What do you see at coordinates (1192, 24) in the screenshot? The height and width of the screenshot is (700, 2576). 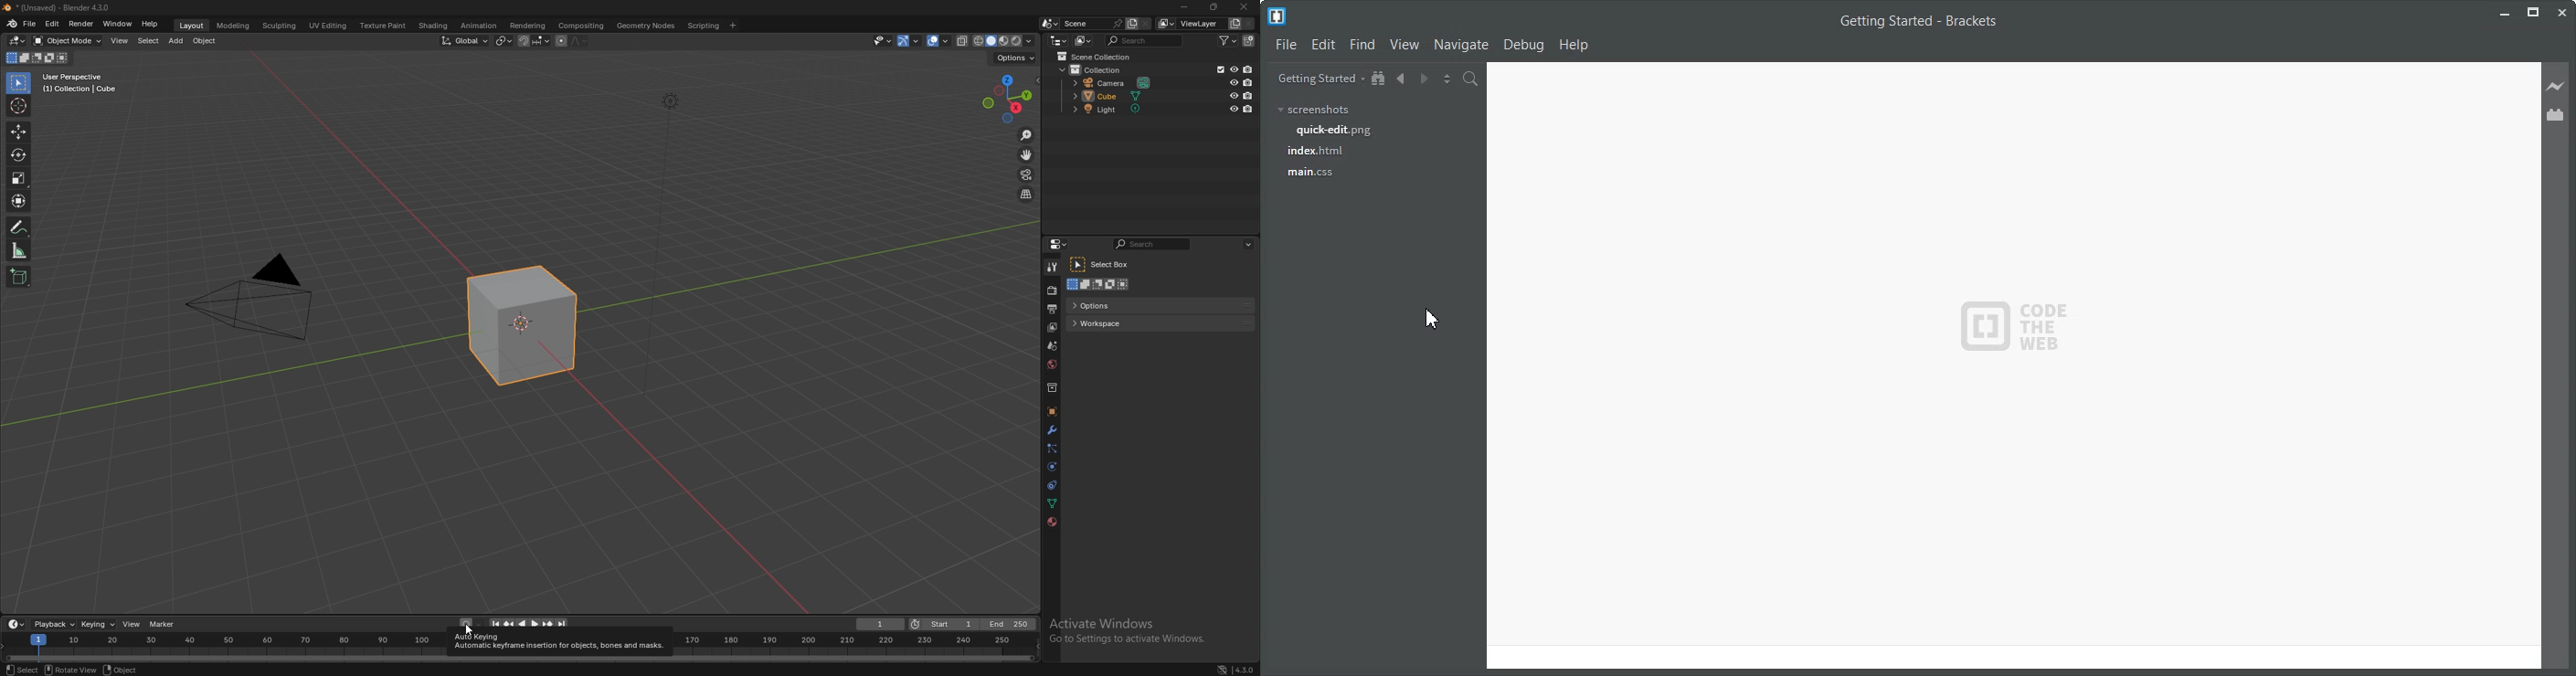 I see `view layer` at bounding box center [1192, 24].